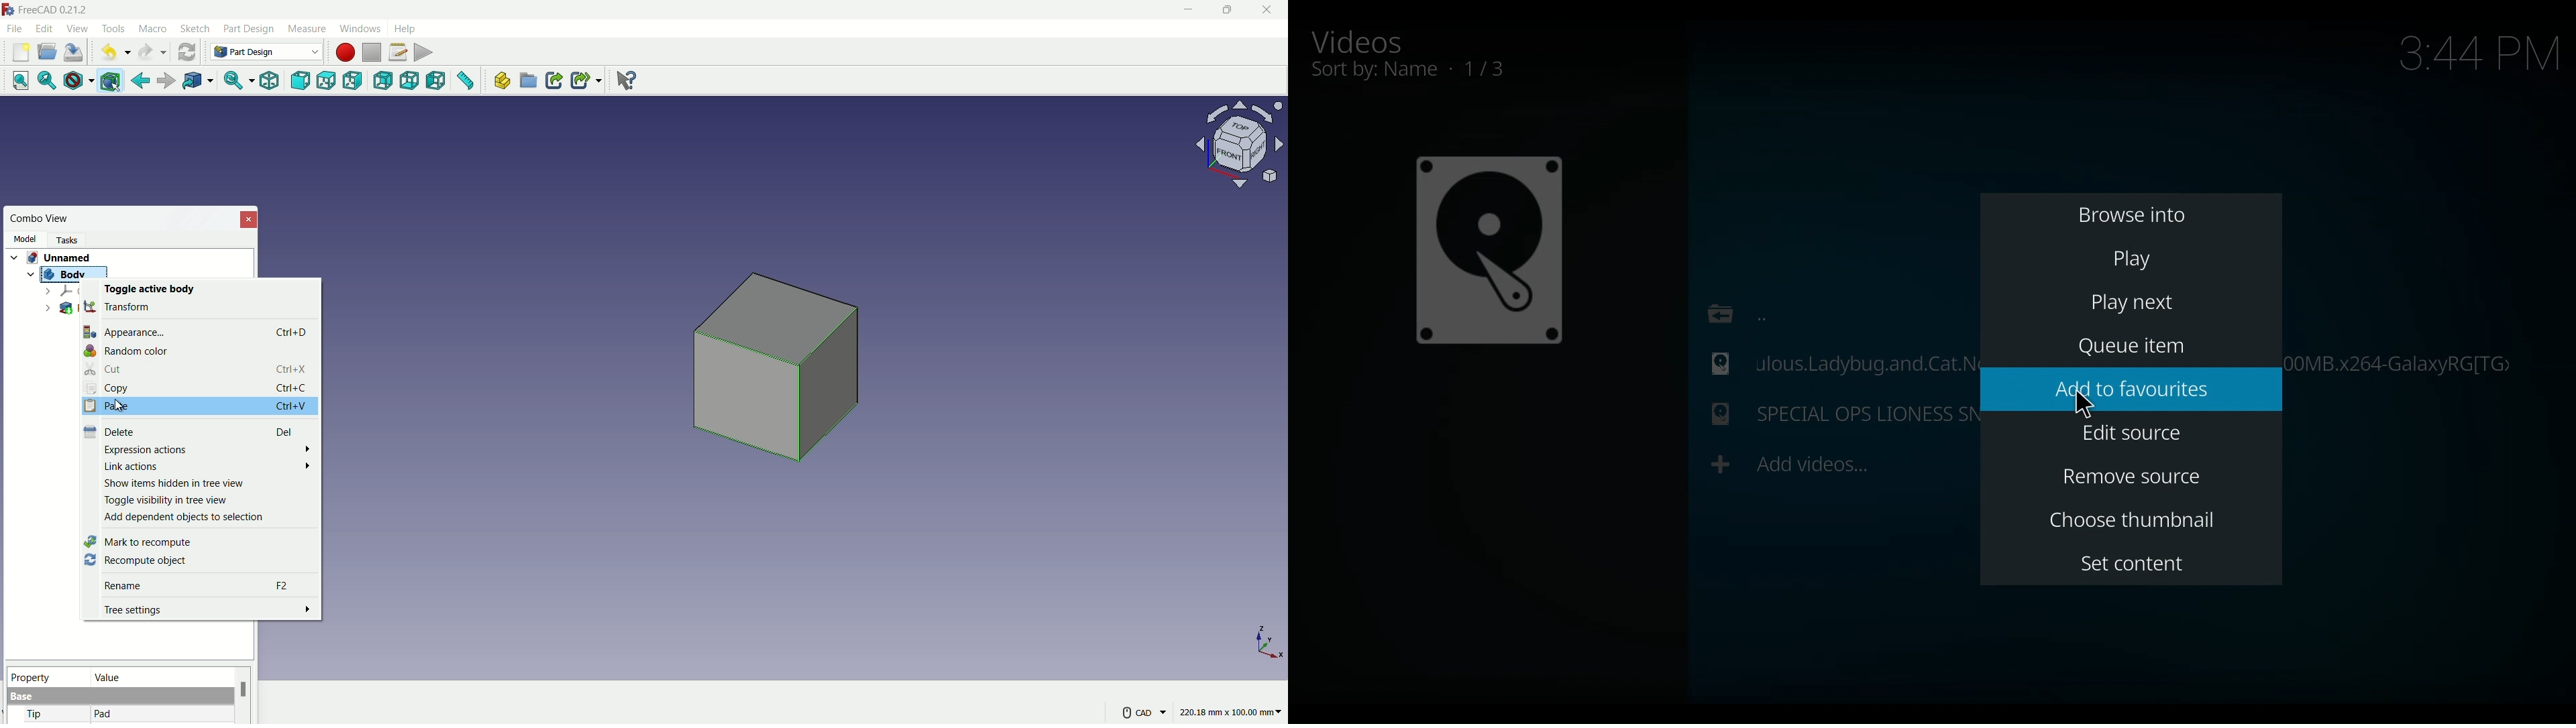  What do you see at coordinates (2088, 406) in the screenshot?
I see `Cursor` at bounding box center [2088, 406].